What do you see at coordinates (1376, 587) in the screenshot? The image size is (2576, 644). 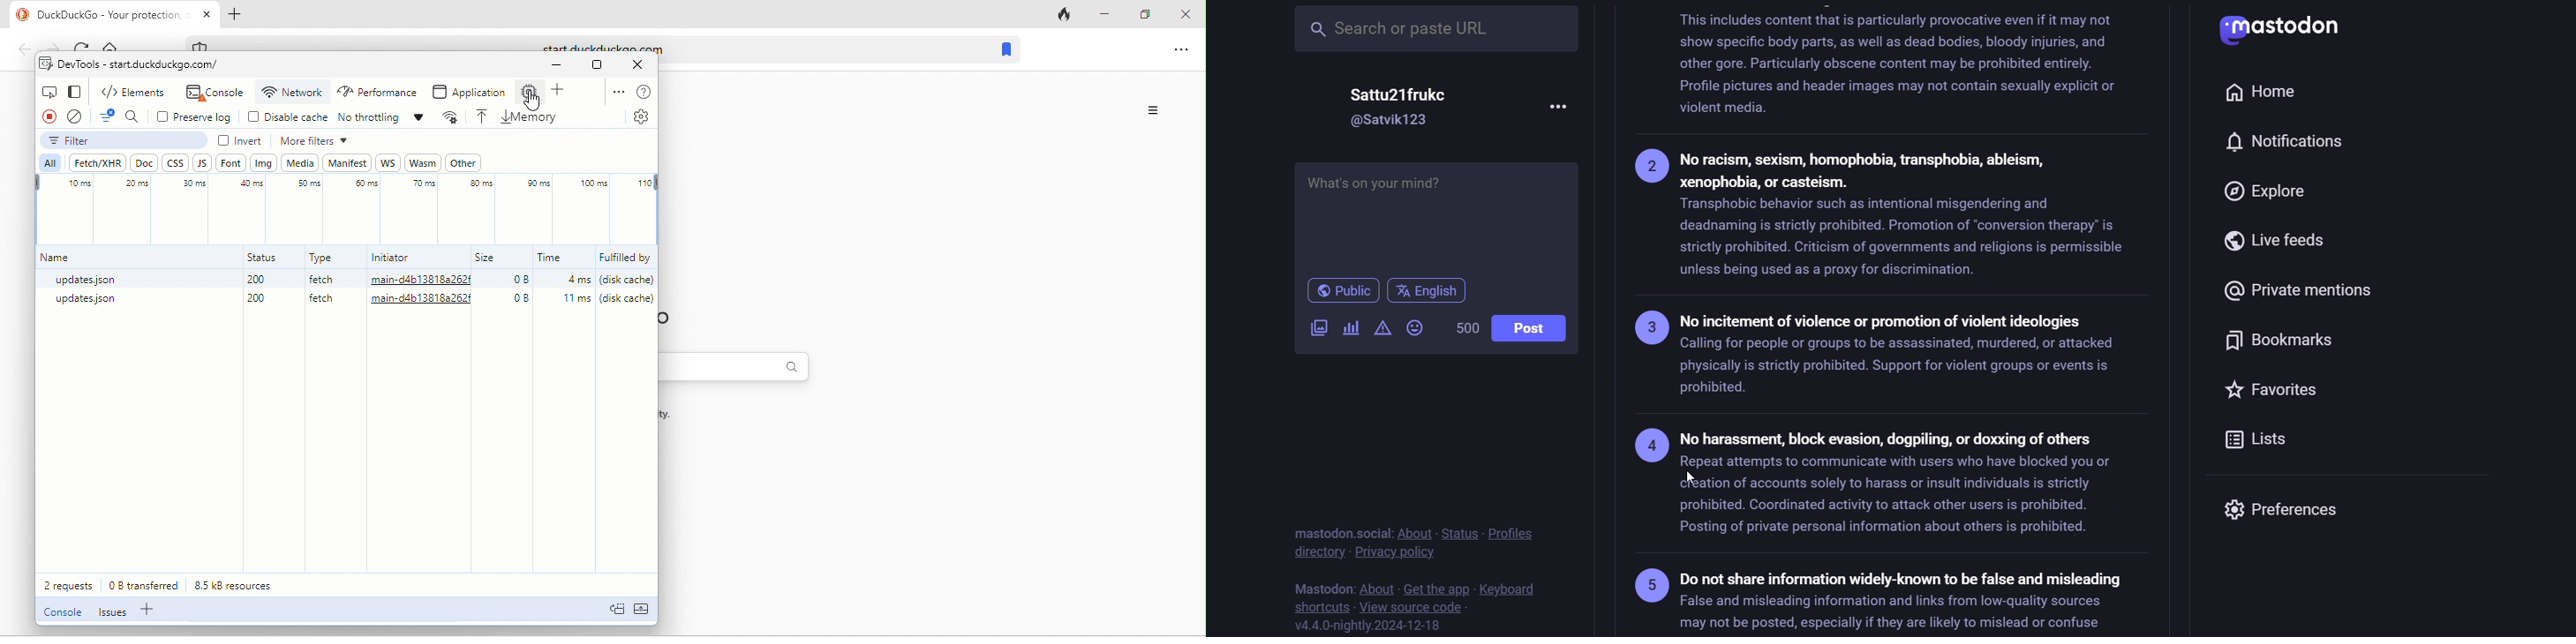 I see `about` at bounding box center [1376, 587].